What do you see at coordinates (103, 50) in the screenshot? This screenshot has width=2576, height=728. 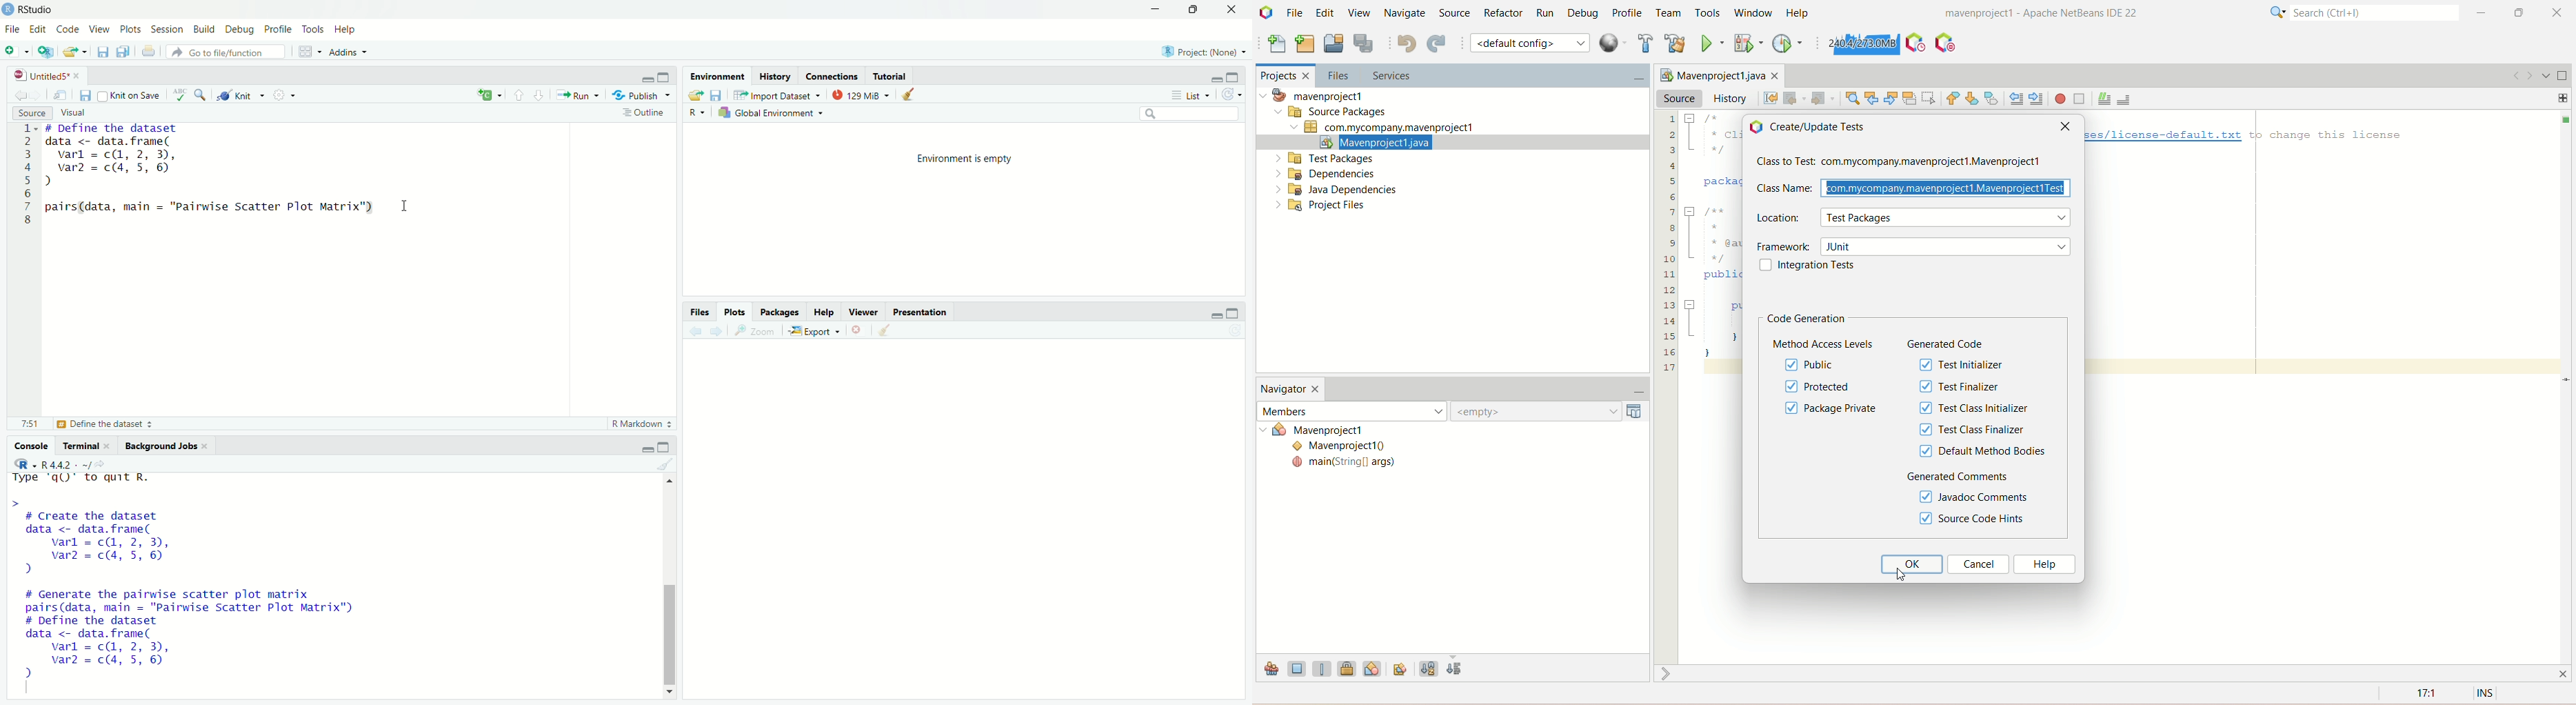 I see `Save current document (Ctrl + S)` at bounding box center [103, 50].